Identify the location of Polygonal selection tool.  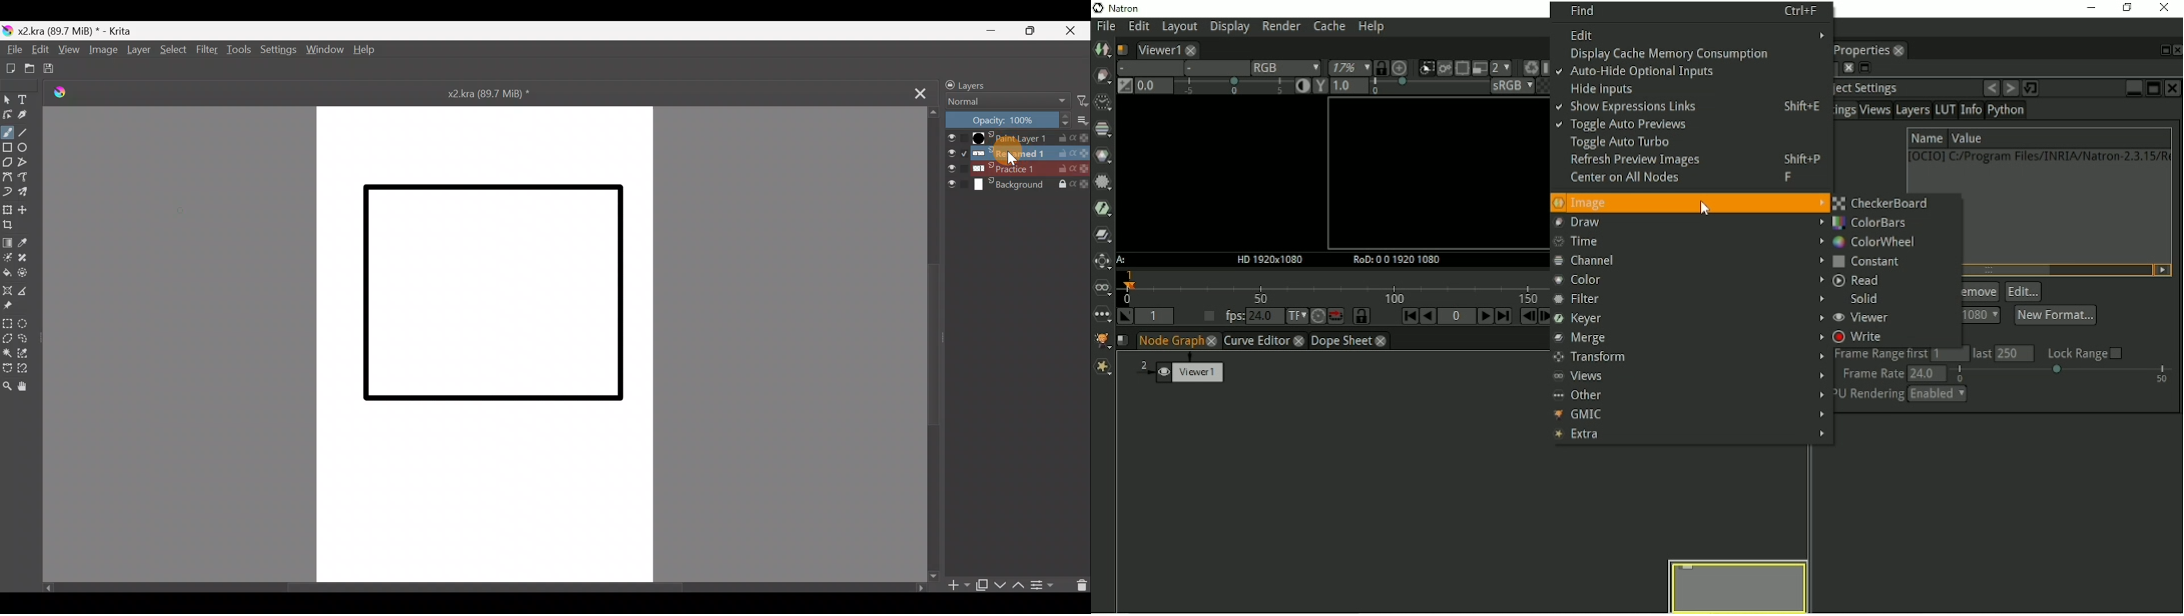
(7, 338).